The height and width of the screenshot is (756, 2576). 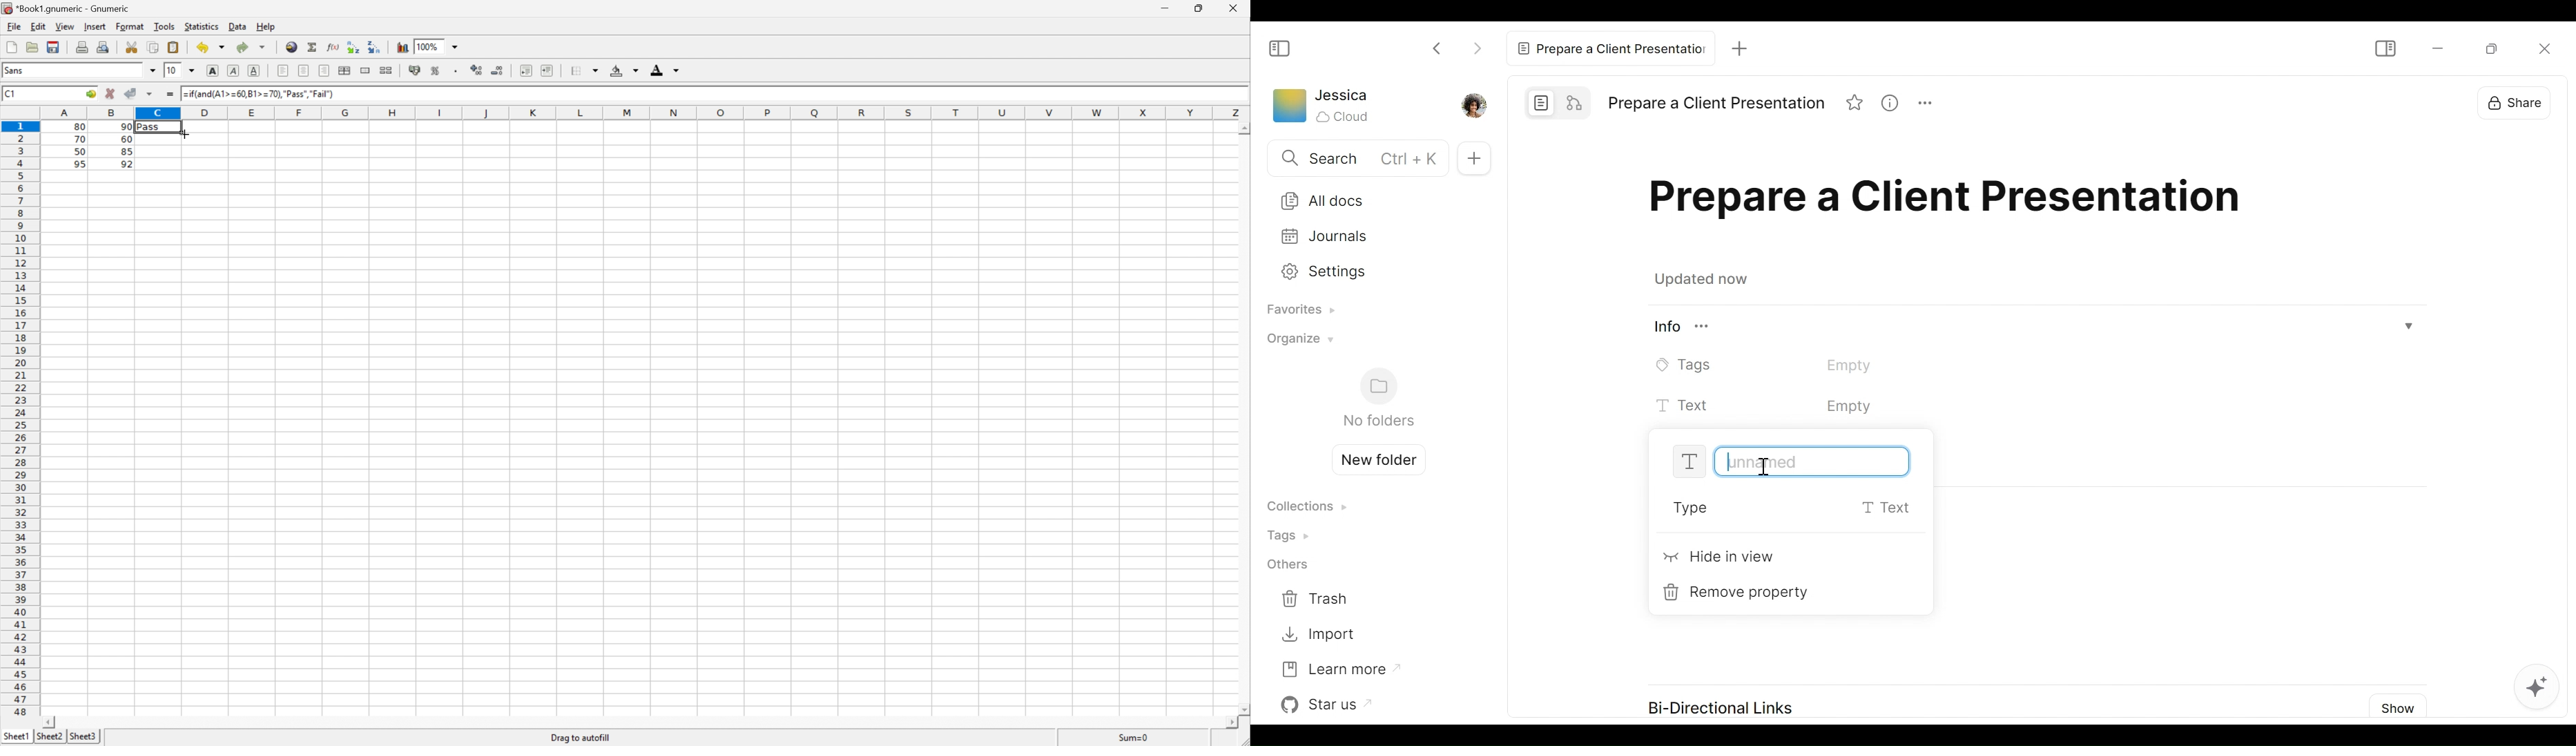 What do you see at coordinates (11, 45) in the screenshot?
I see `Create a new workbook` at bounding box center [11, 45].